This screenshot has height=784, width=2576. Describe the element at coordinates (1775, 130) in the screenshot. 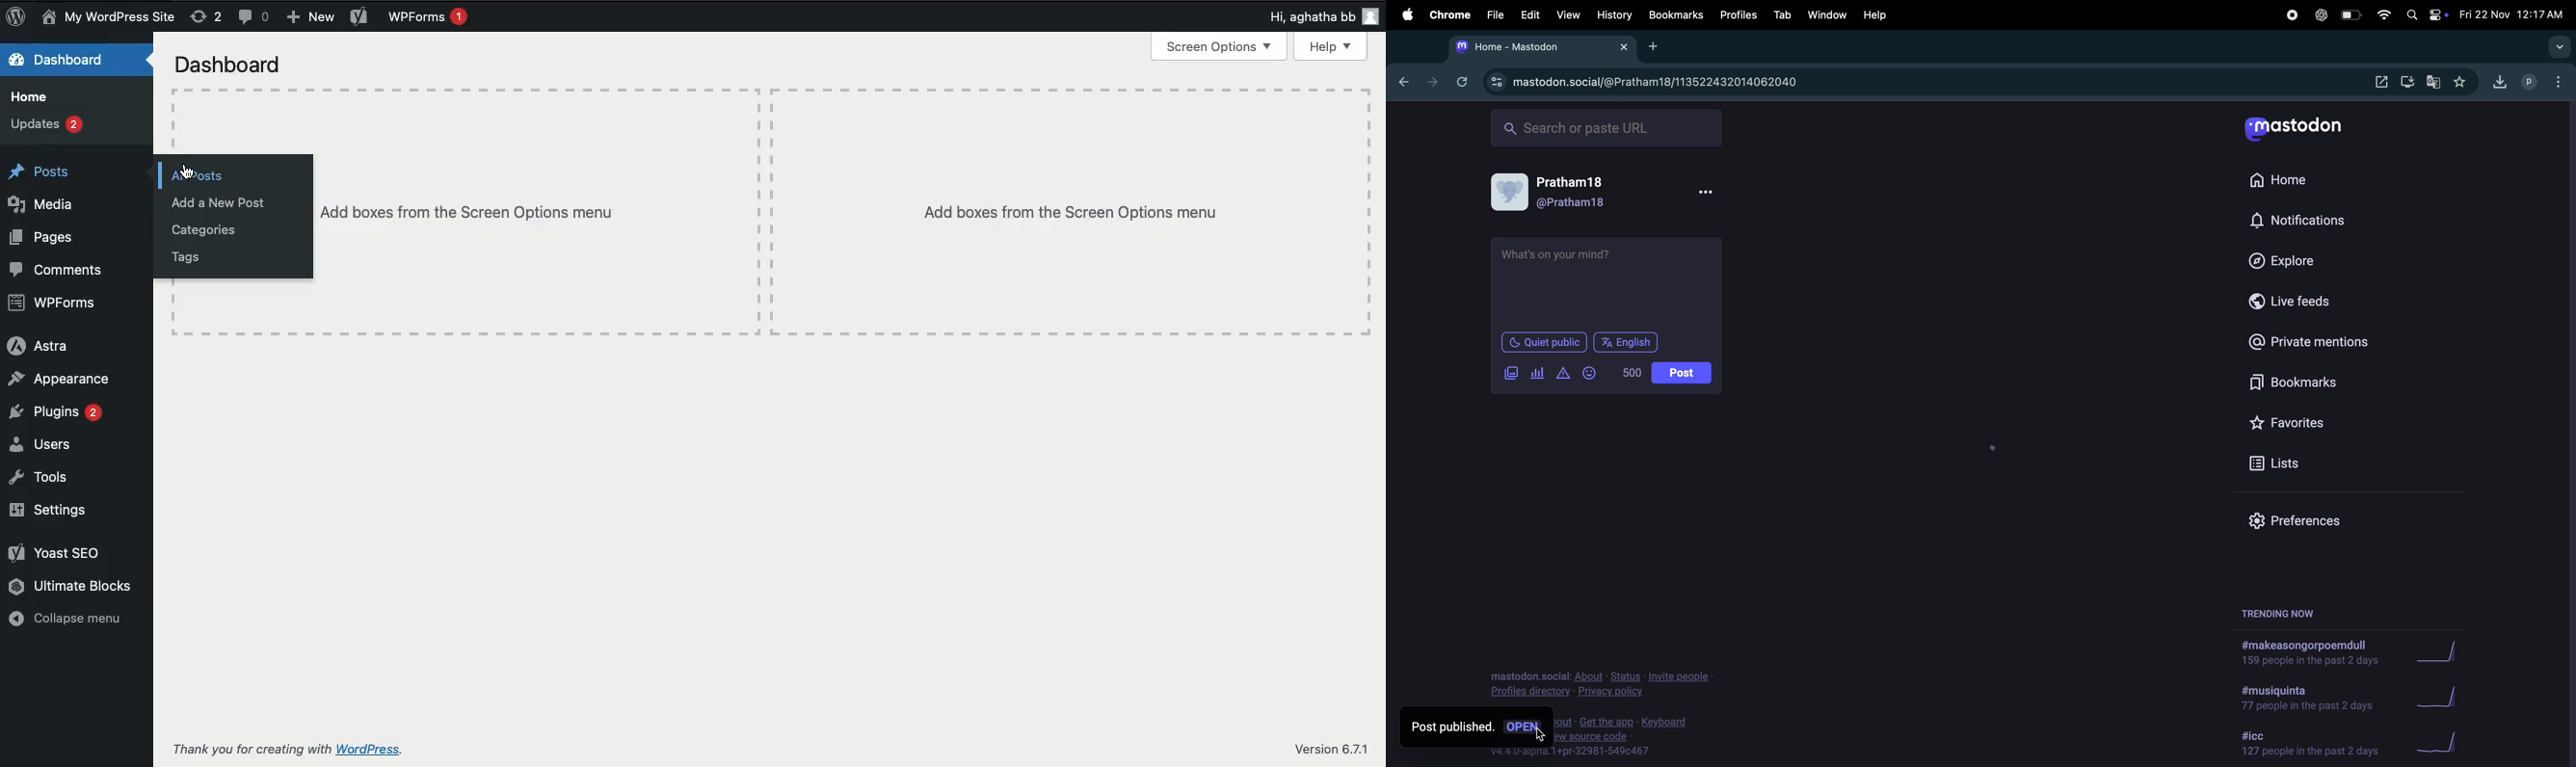

I see `home` at that location.